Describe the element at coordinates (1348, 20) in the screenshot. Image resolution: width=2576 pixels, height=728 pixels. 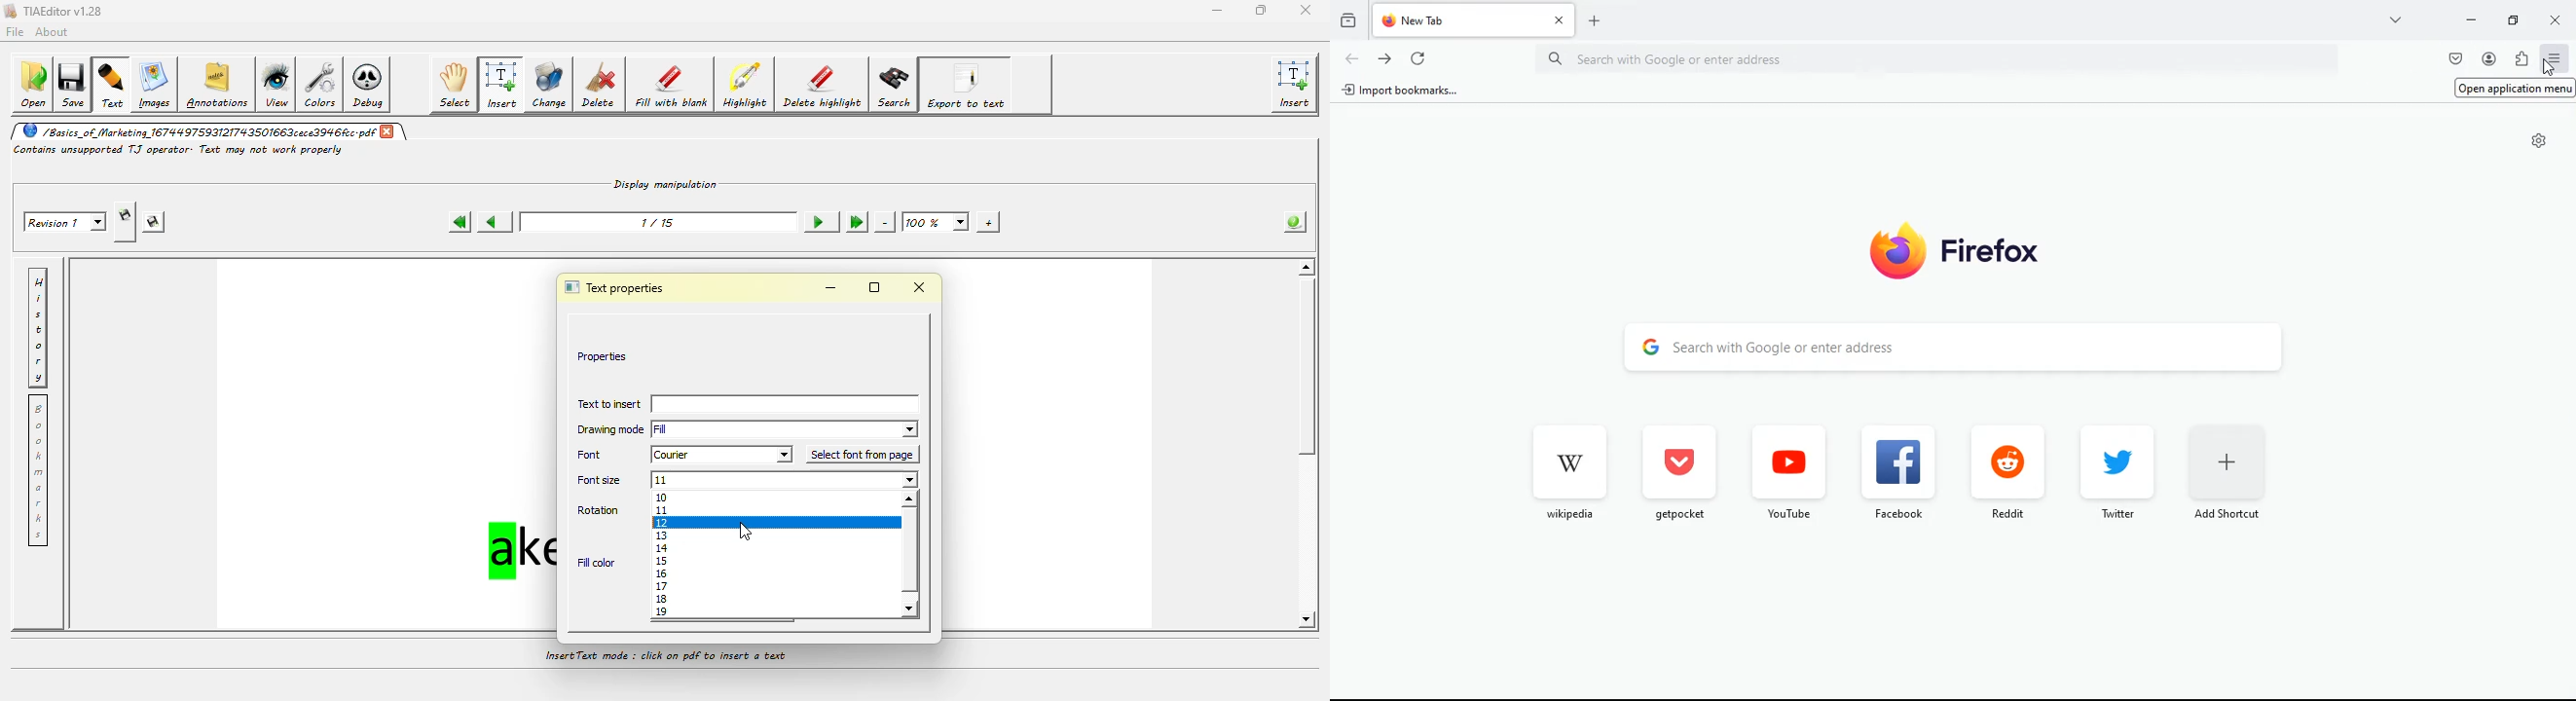
I see `history` at that location.